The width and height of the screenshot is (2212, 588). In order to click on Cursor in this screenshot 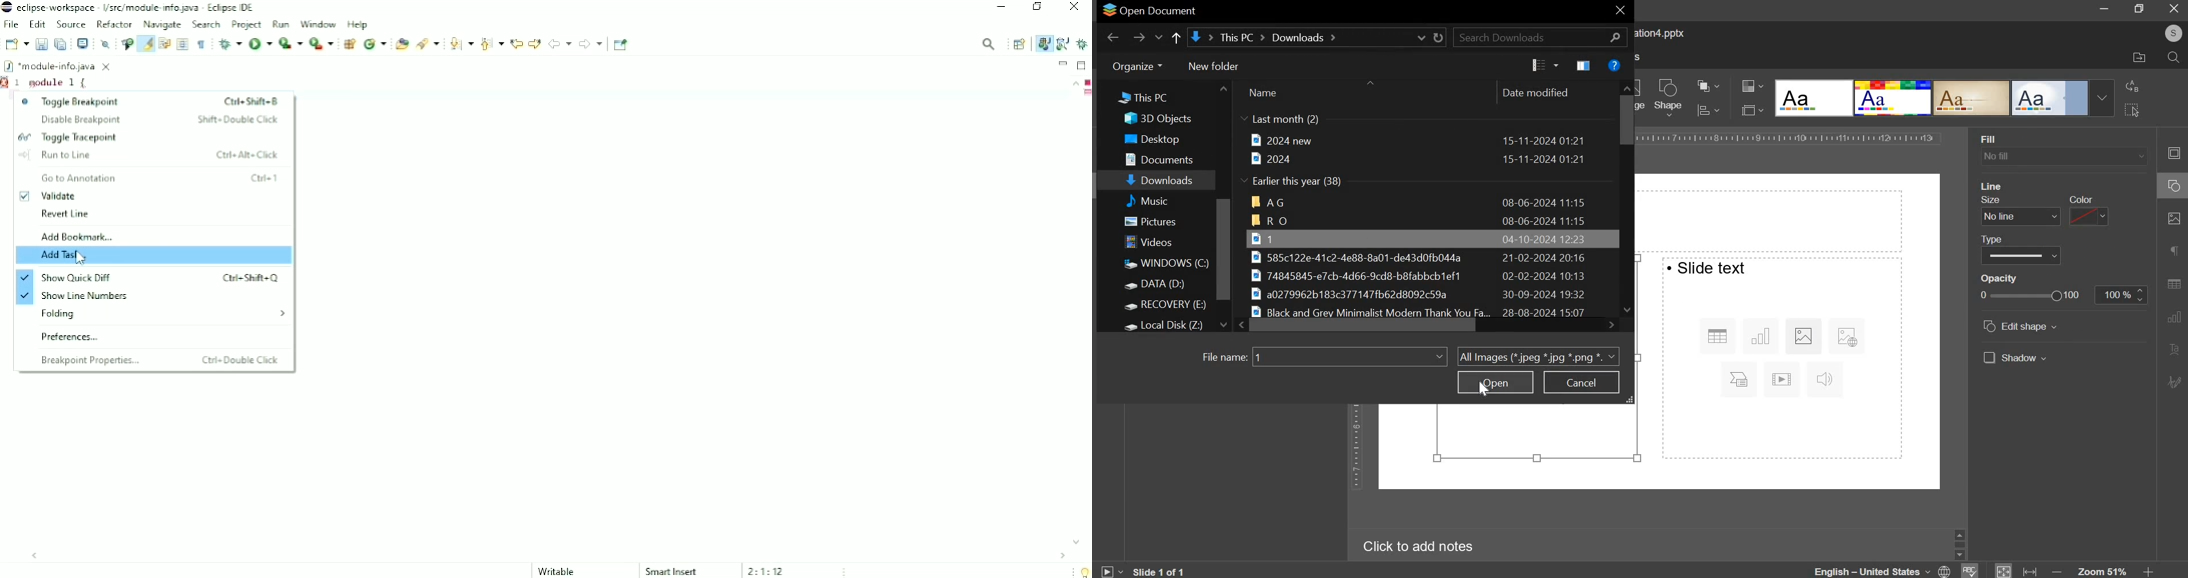, I will do `click(1485, 390)`.